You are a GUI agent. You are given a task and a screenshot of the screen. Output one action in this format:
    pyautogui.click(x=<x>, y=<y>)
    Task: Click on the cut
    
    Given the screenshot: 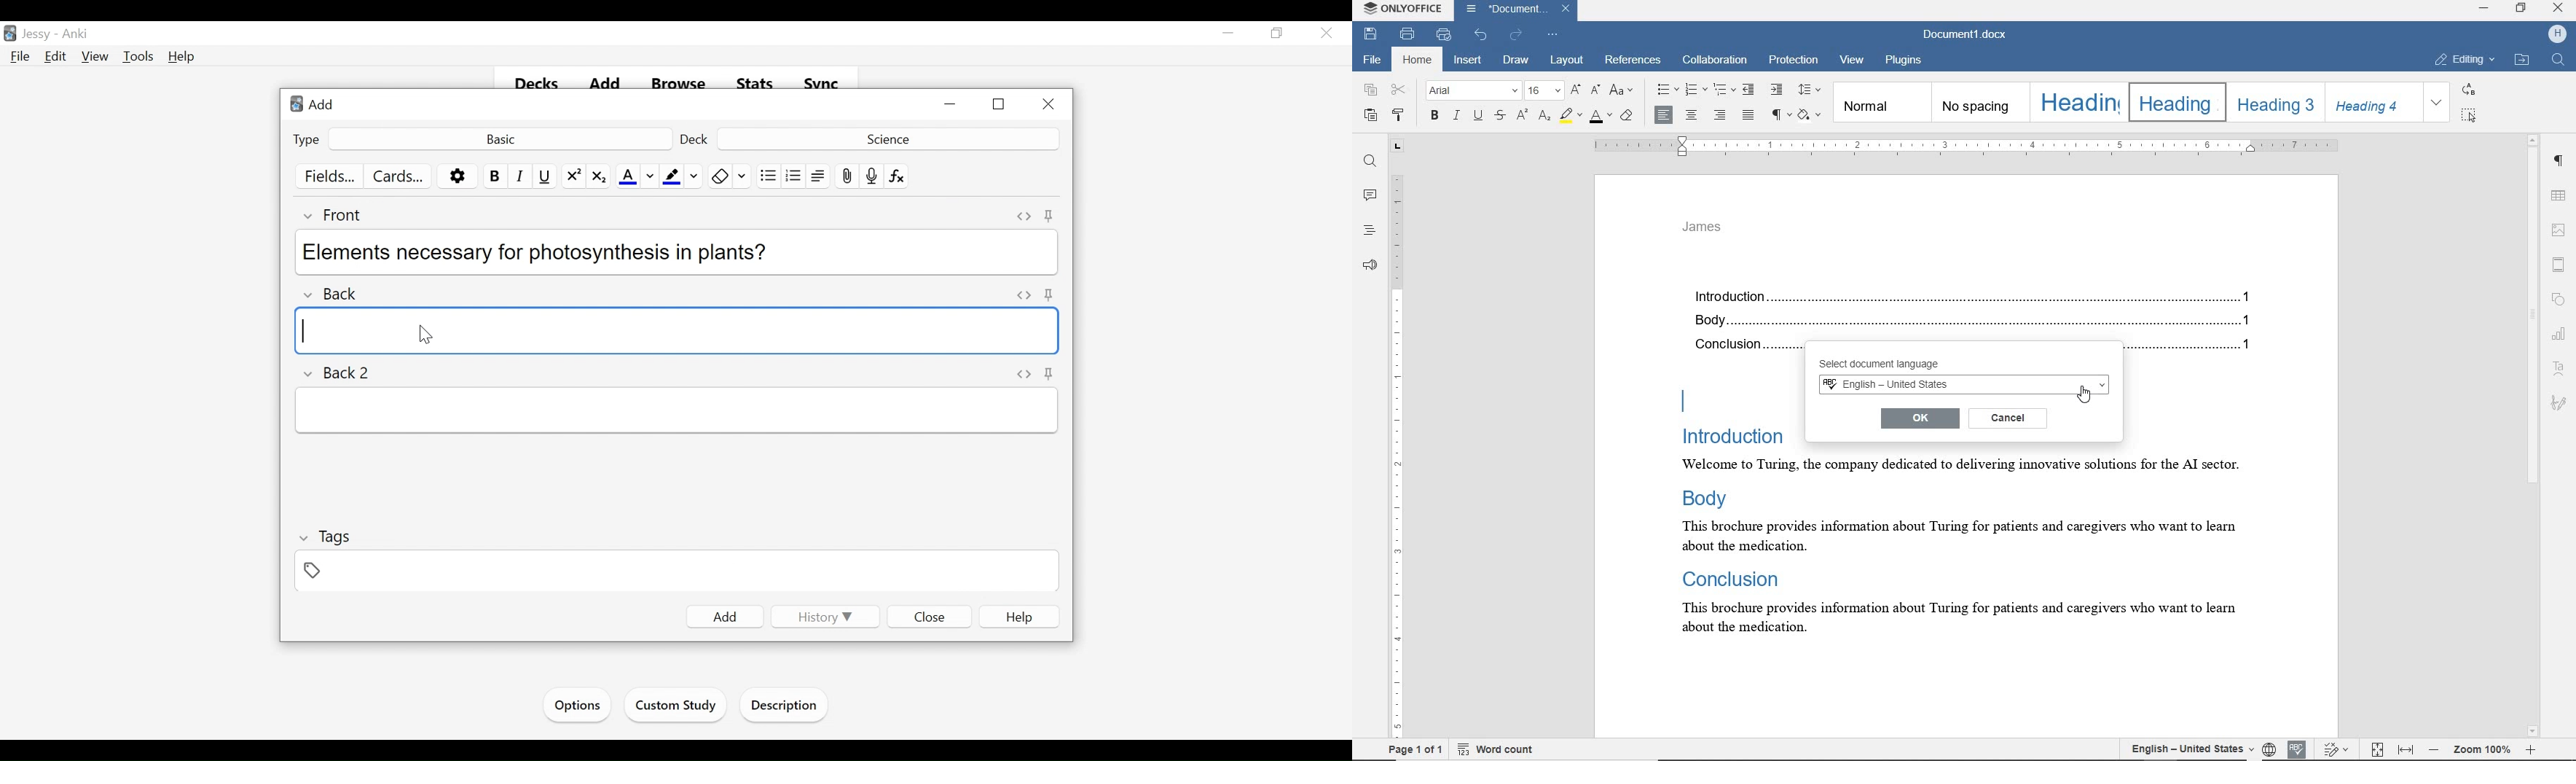 What is the action you would take?
    pyautogui.click(x=1399, y=90)
    